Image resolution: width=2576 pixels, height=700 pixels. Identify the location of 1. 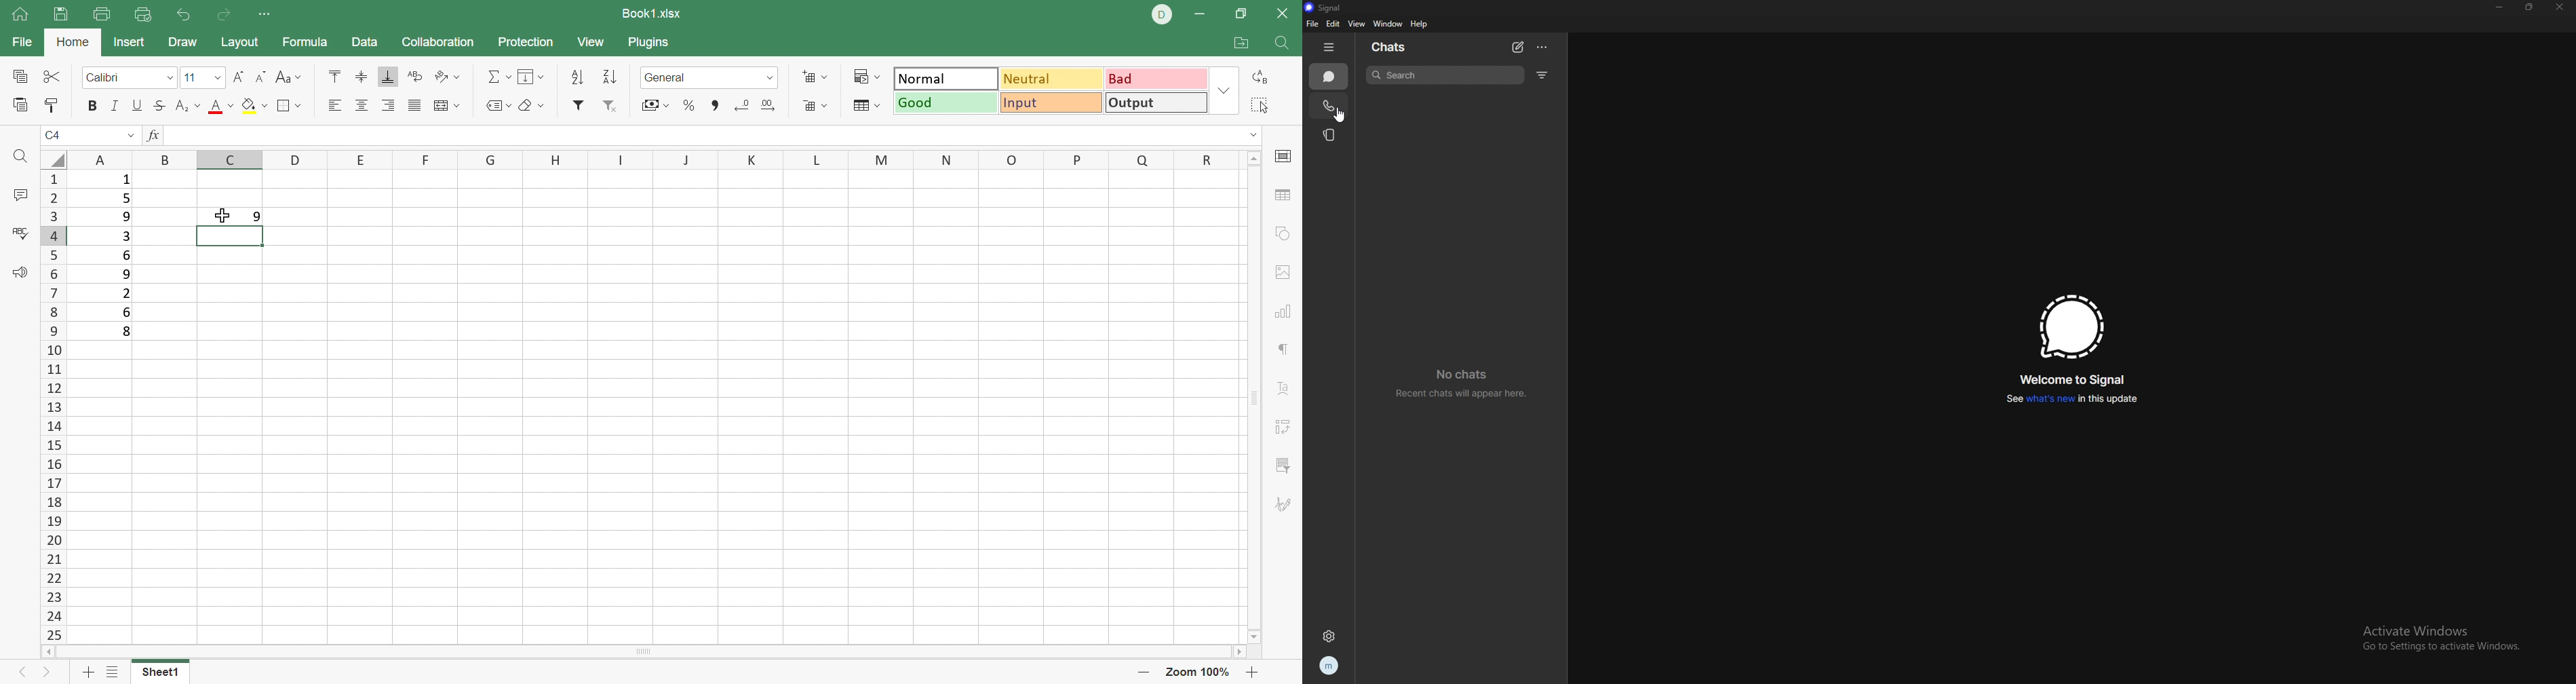
(127, 180).